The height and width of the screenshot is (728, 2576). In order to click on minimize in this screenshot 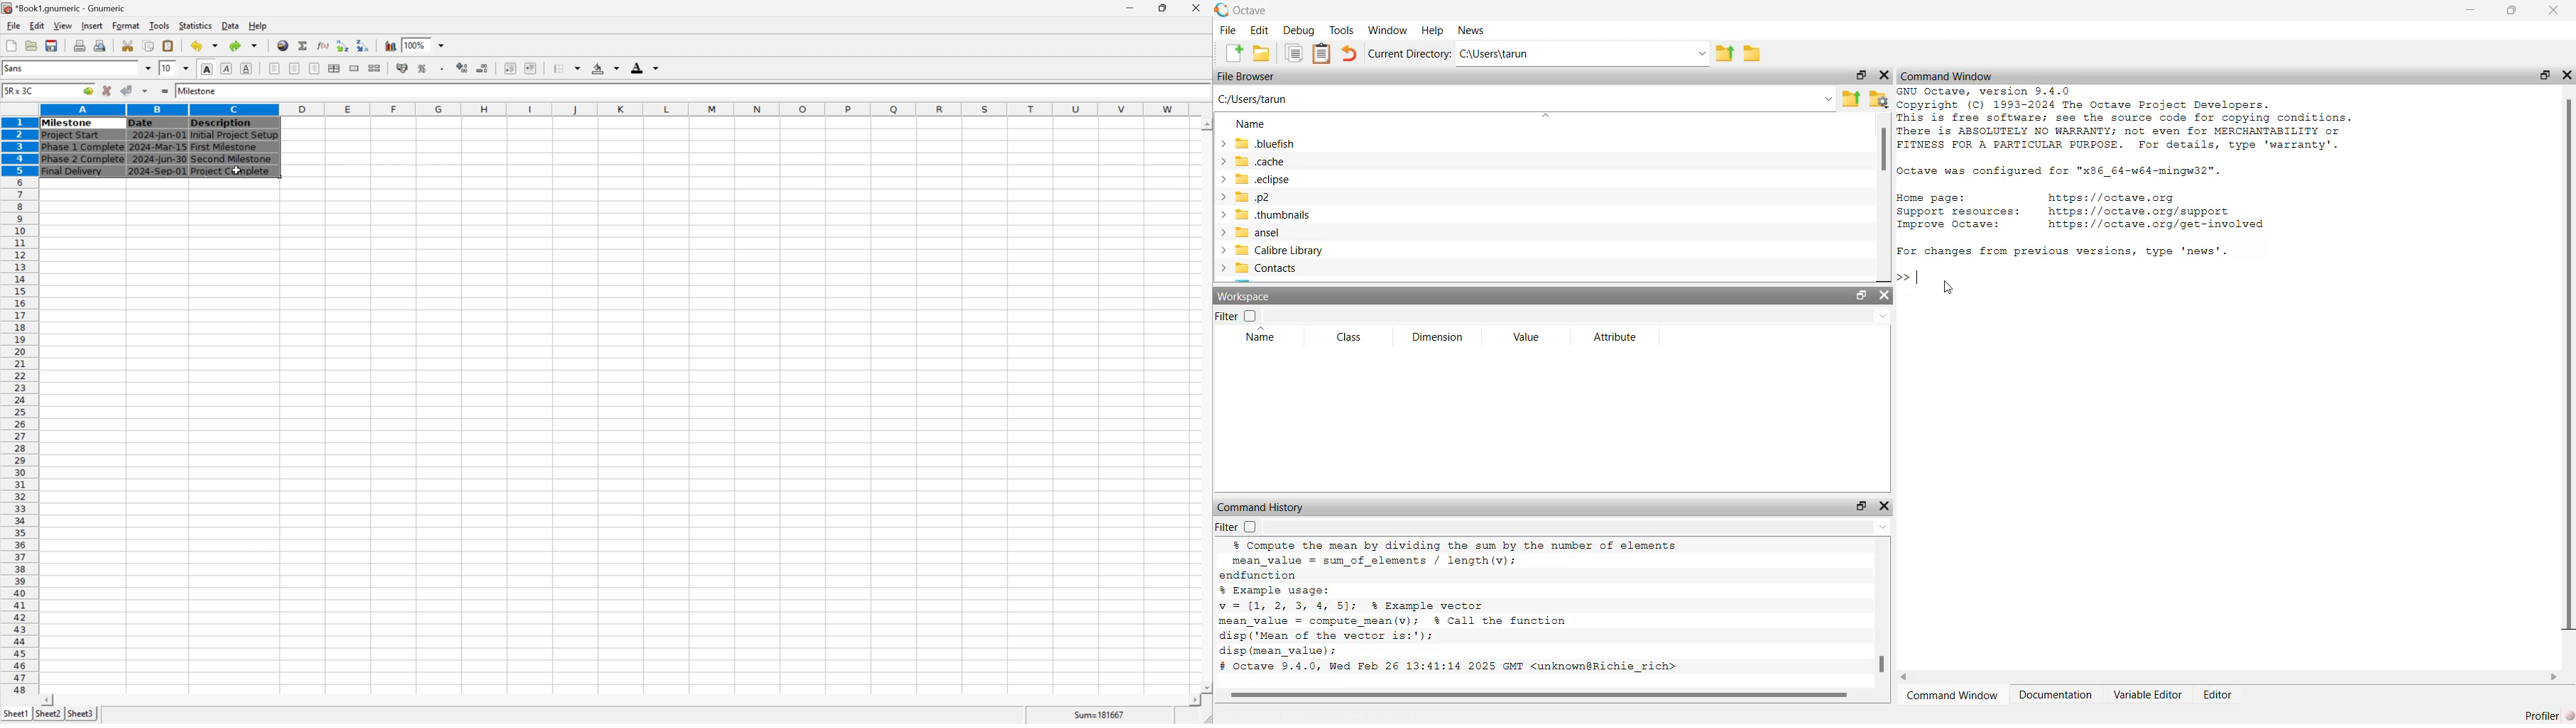, I will do `click(1138, 6)`.